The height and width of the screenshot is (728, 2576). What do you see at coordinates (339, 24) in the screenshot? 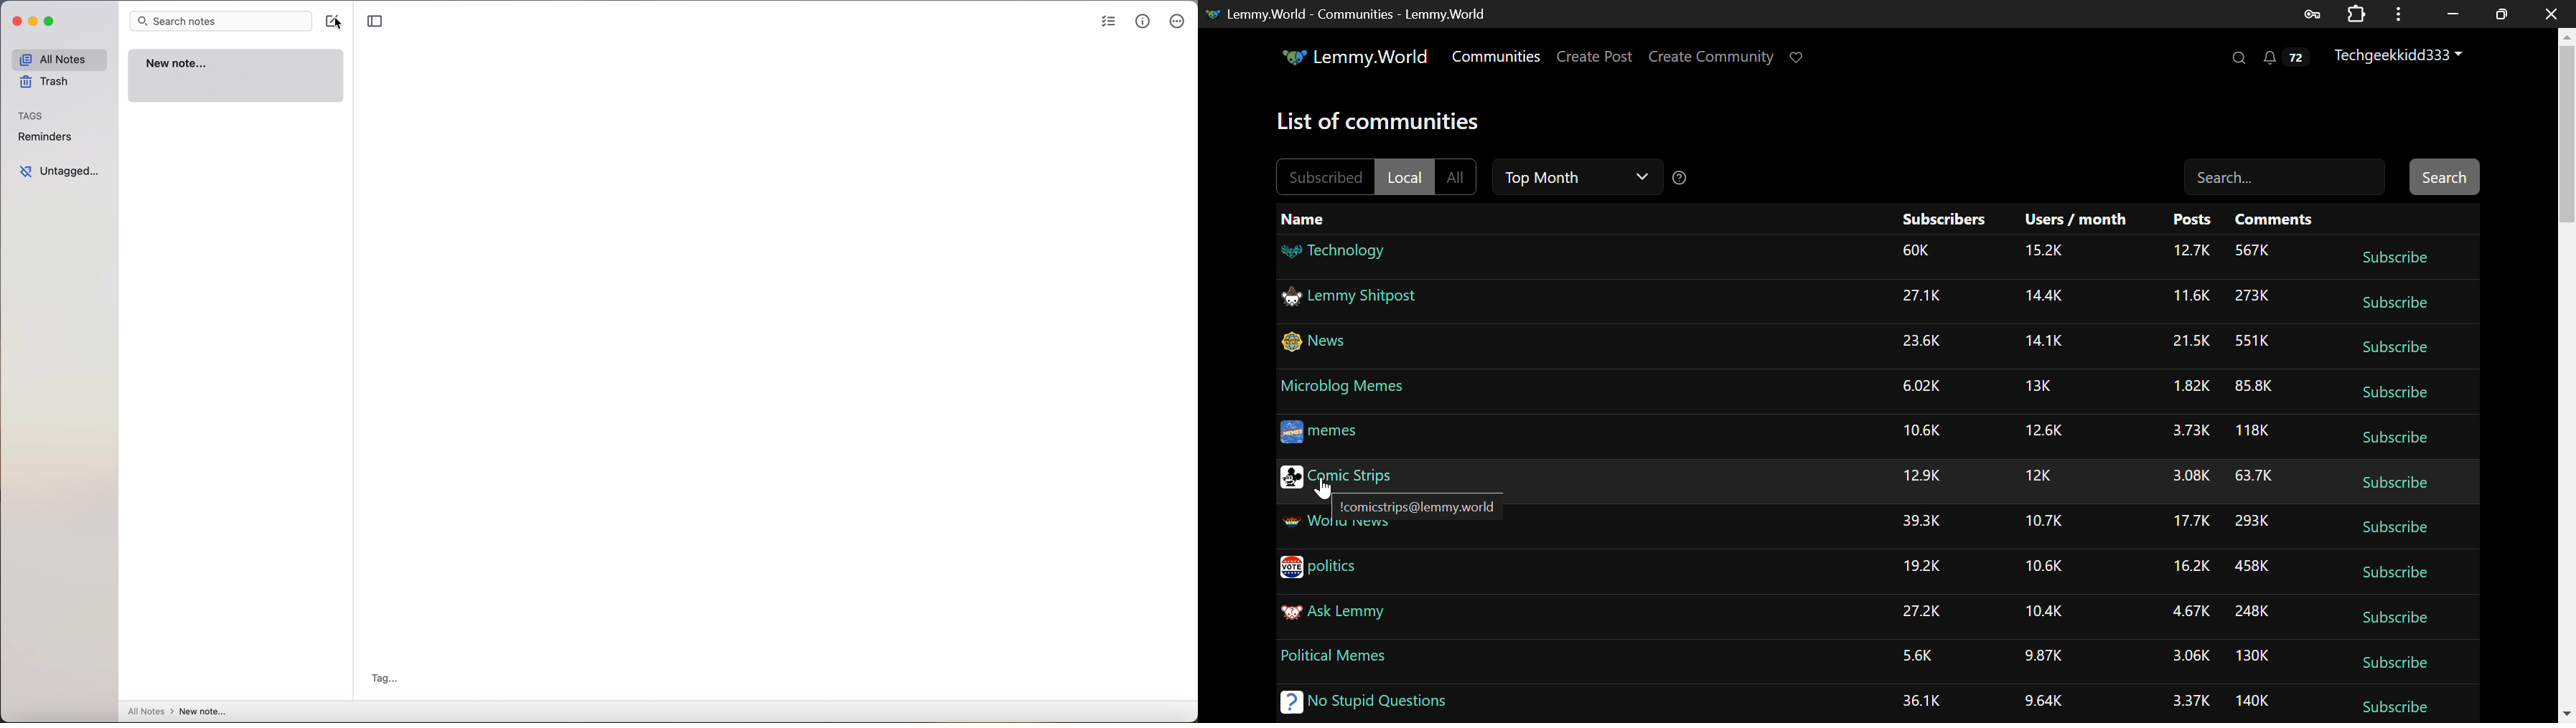
I see `mouse pointer` at bounding box center [339, 24].